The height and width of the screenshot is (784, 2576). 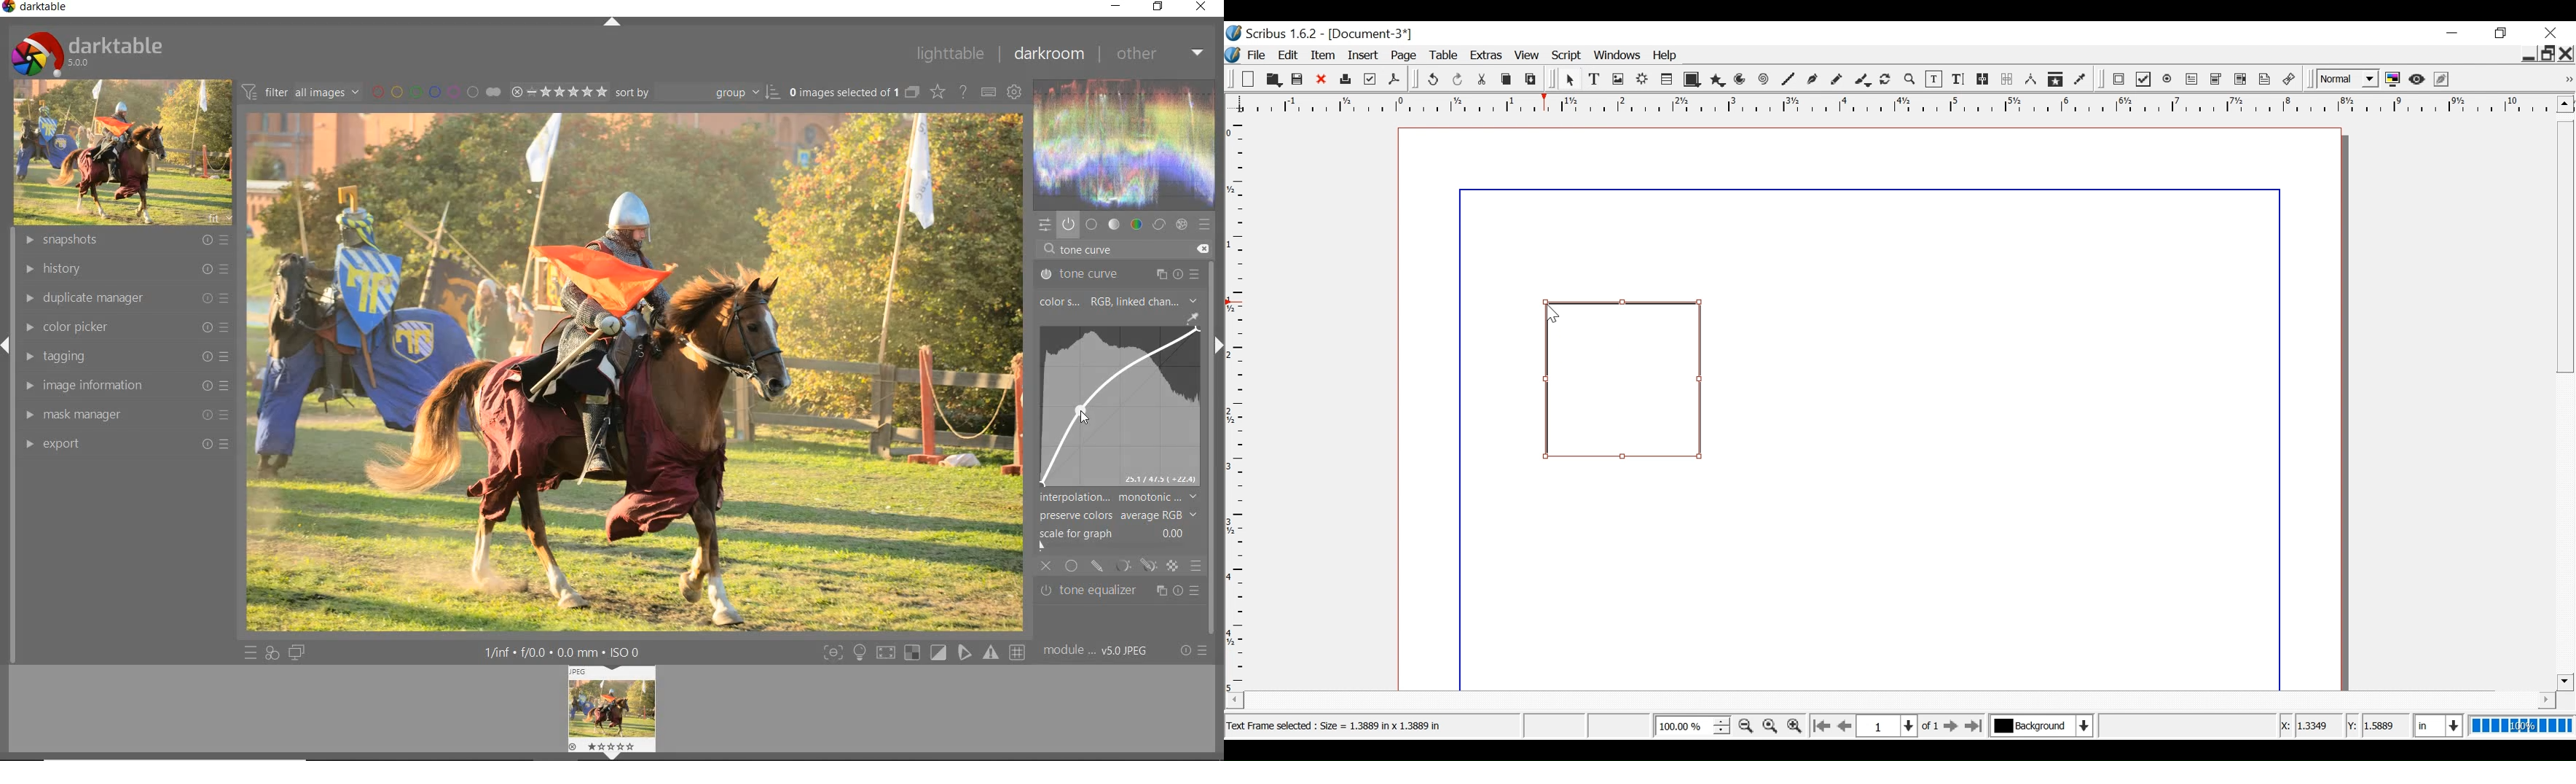 What do you see at coordinates (1193, 652) in the screenshot?
I see `reset or presets & preferences` at bounding box center [1193, 652].